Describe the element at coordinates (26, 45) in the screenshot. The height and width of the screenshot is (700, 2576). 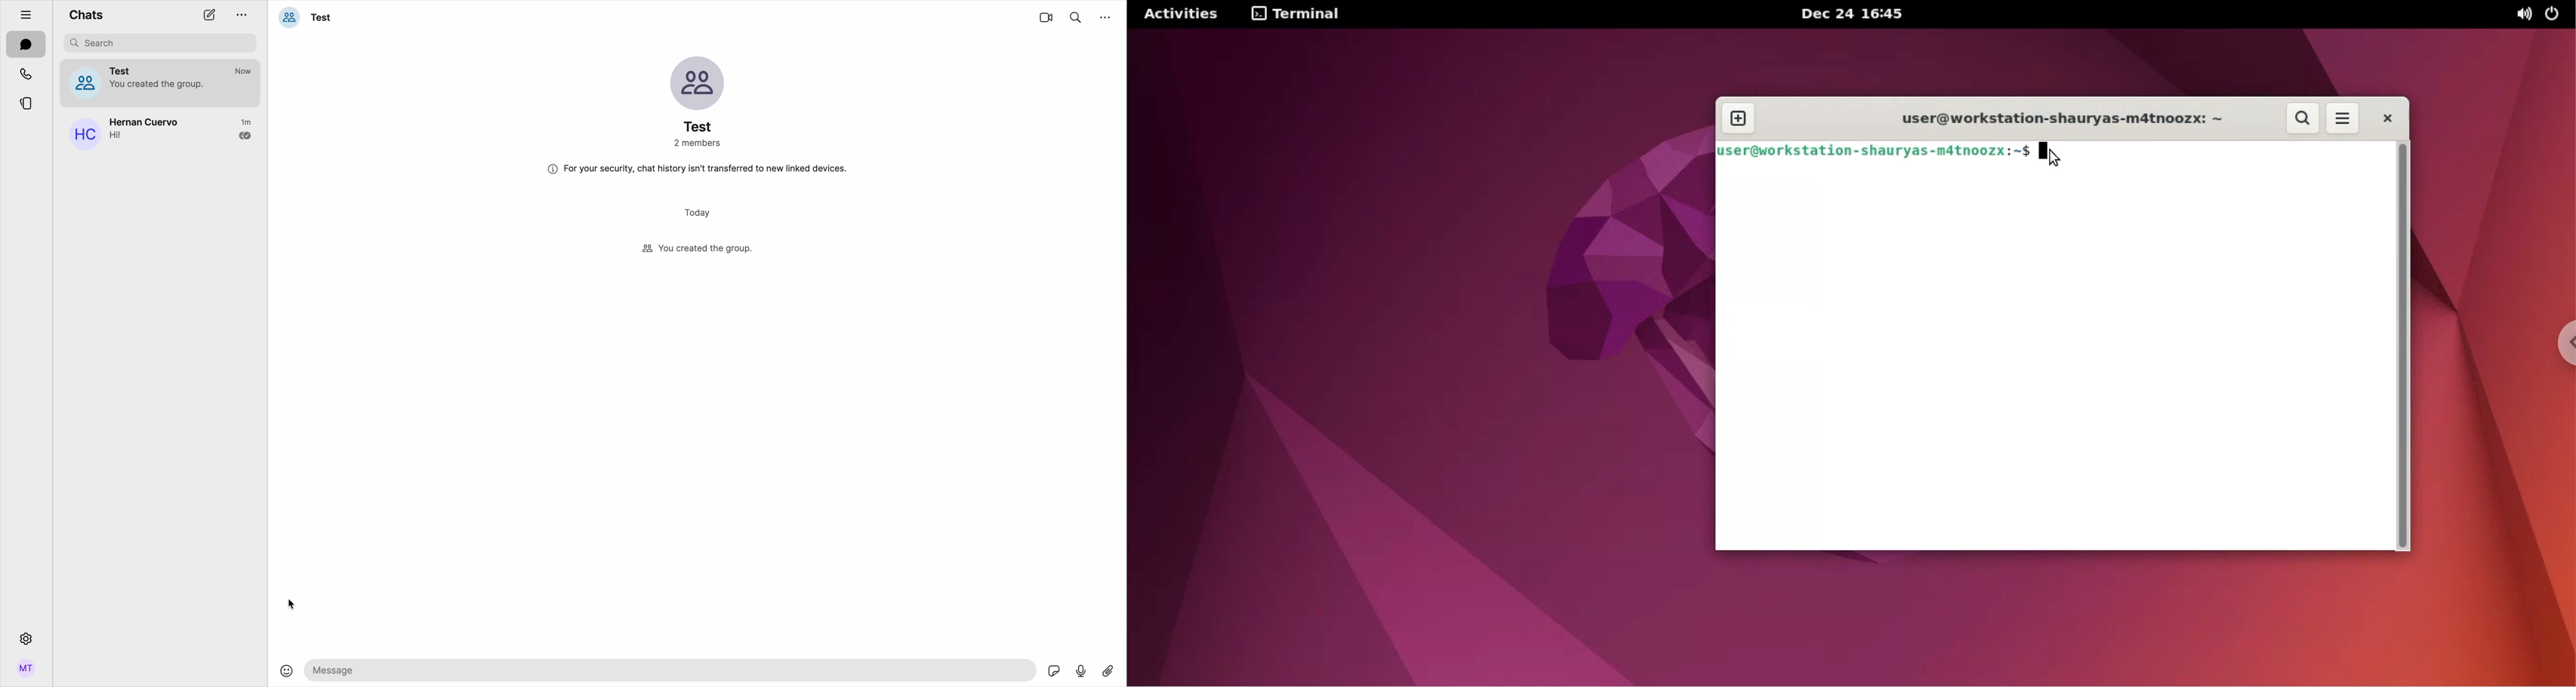
I see `chats` at that location.